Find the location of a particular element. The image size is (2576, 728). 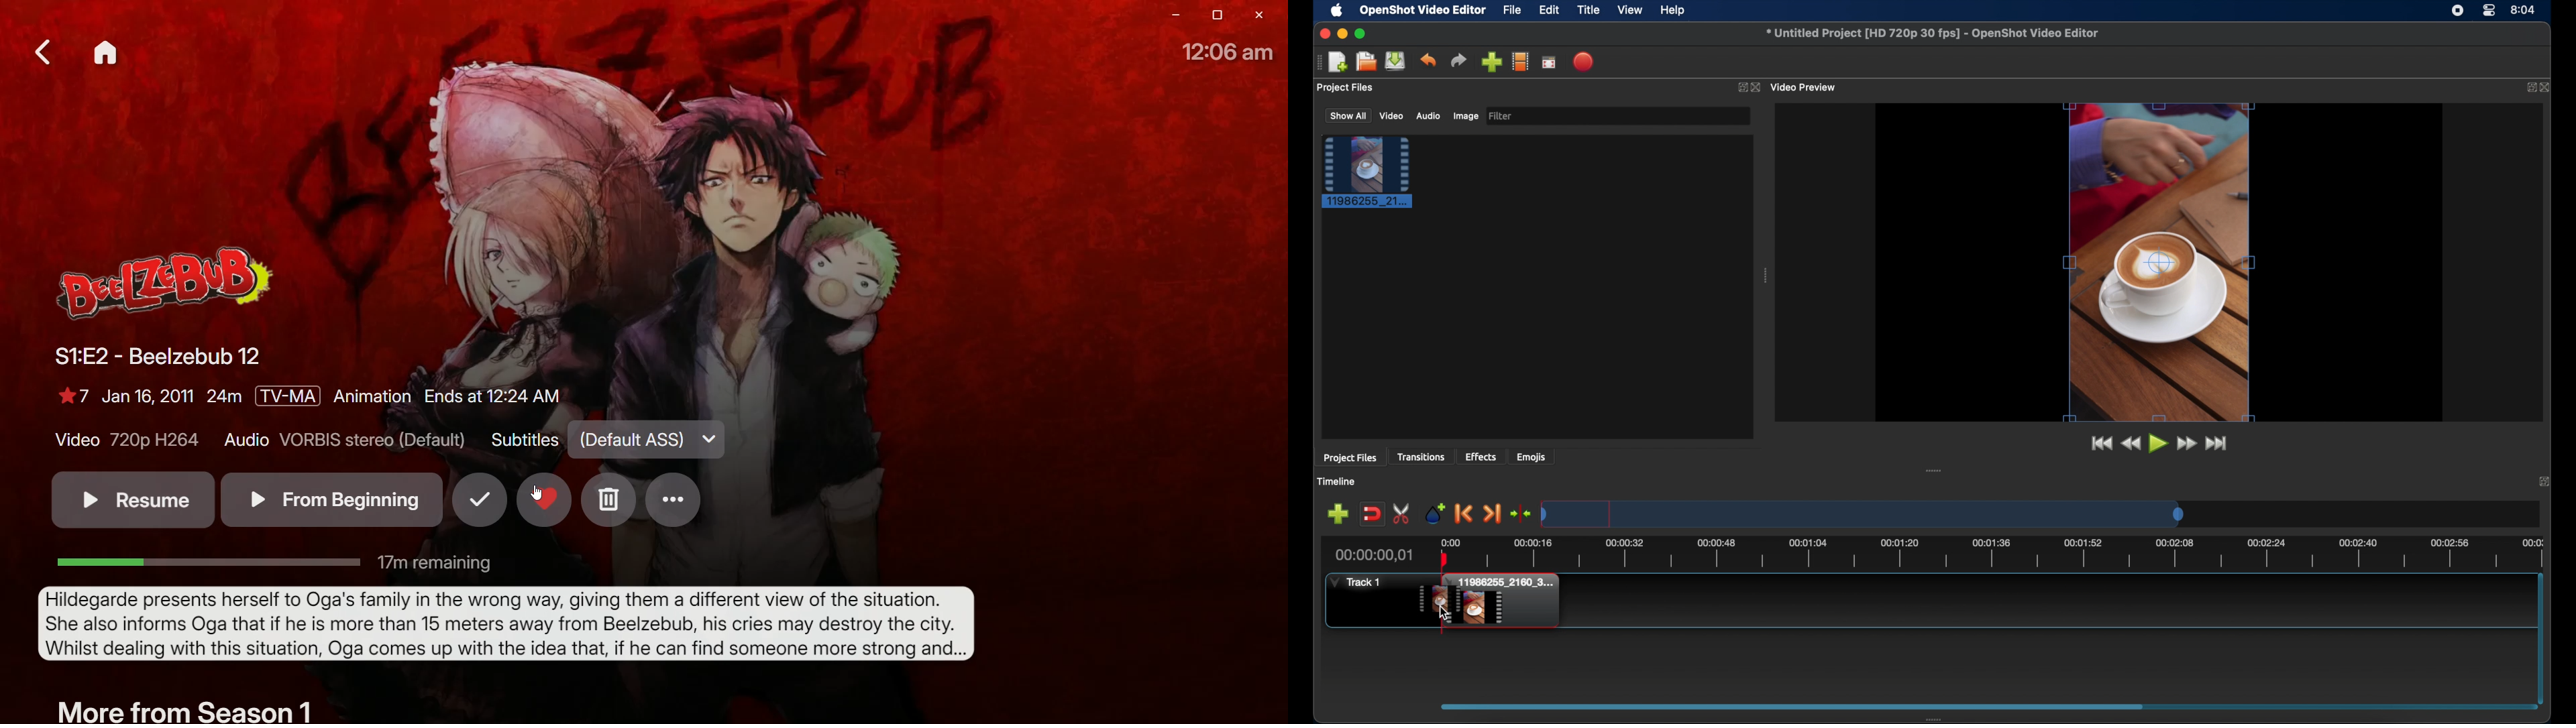

audio is located at coordinates (1428, 115).